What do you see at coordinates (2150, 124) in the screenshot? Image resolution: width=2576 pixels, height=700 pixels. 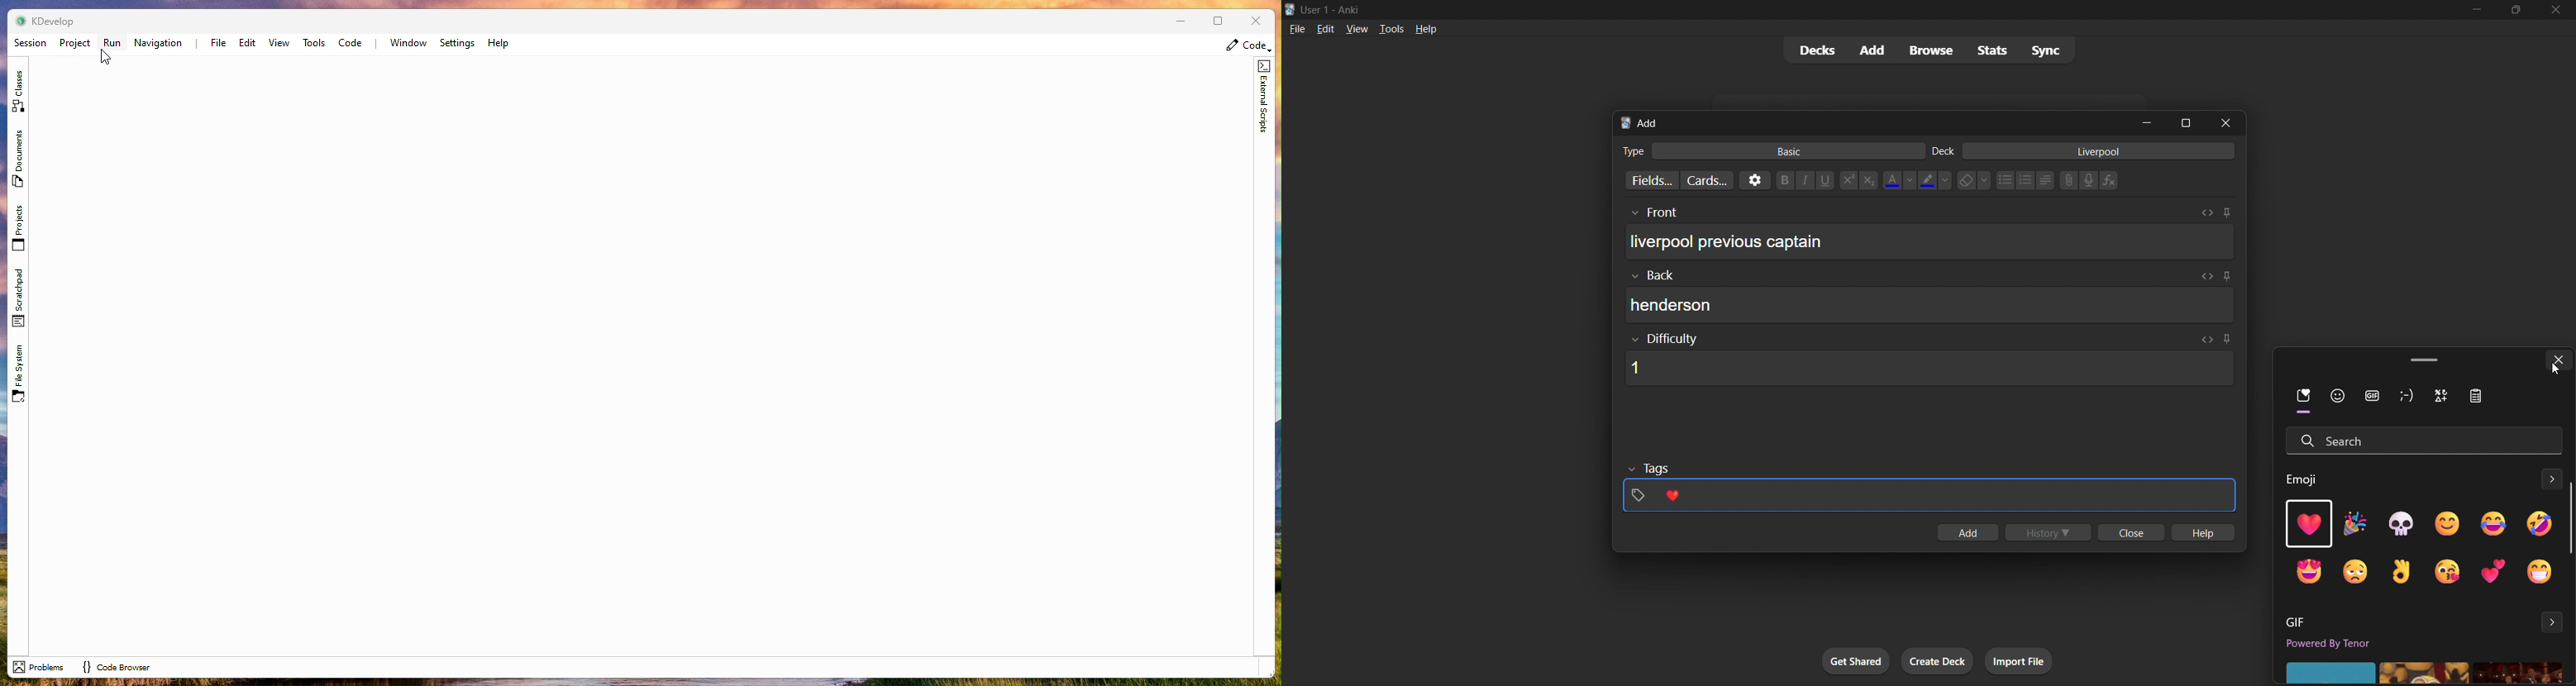 I see `minimize` at bounding box center [2150, 124].